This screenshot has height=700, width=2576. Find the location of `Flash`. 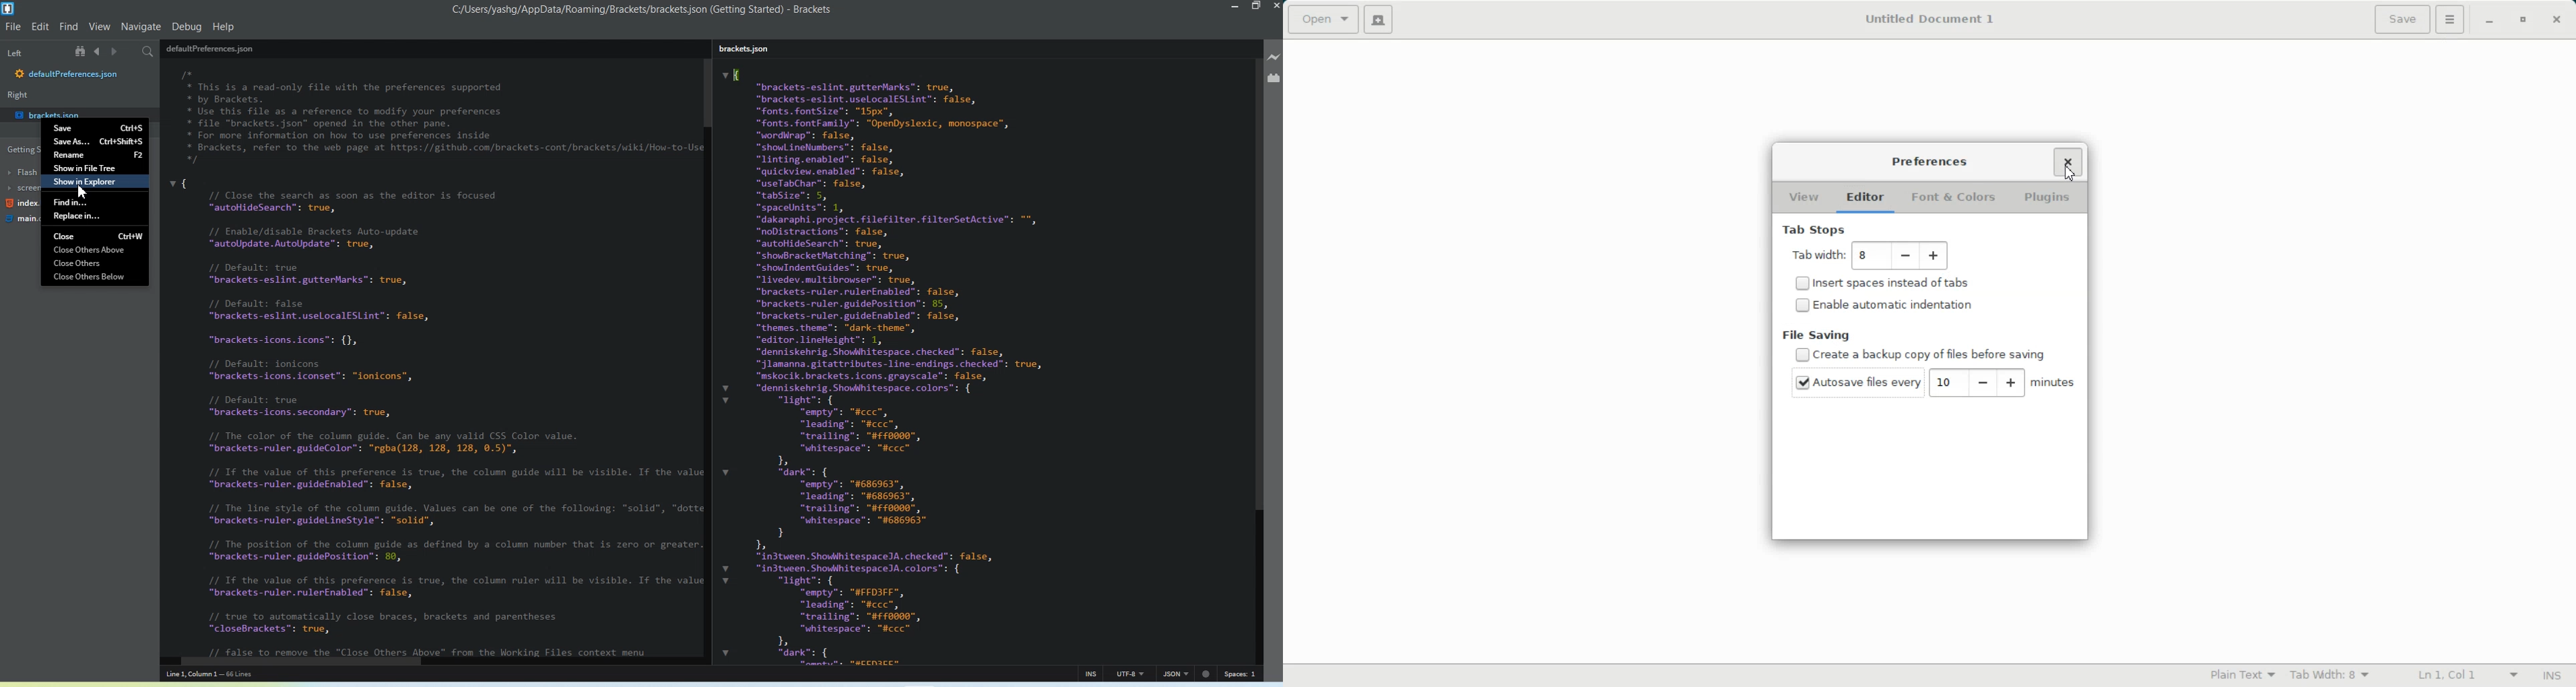

Flash is located at coordinates (21, 172).